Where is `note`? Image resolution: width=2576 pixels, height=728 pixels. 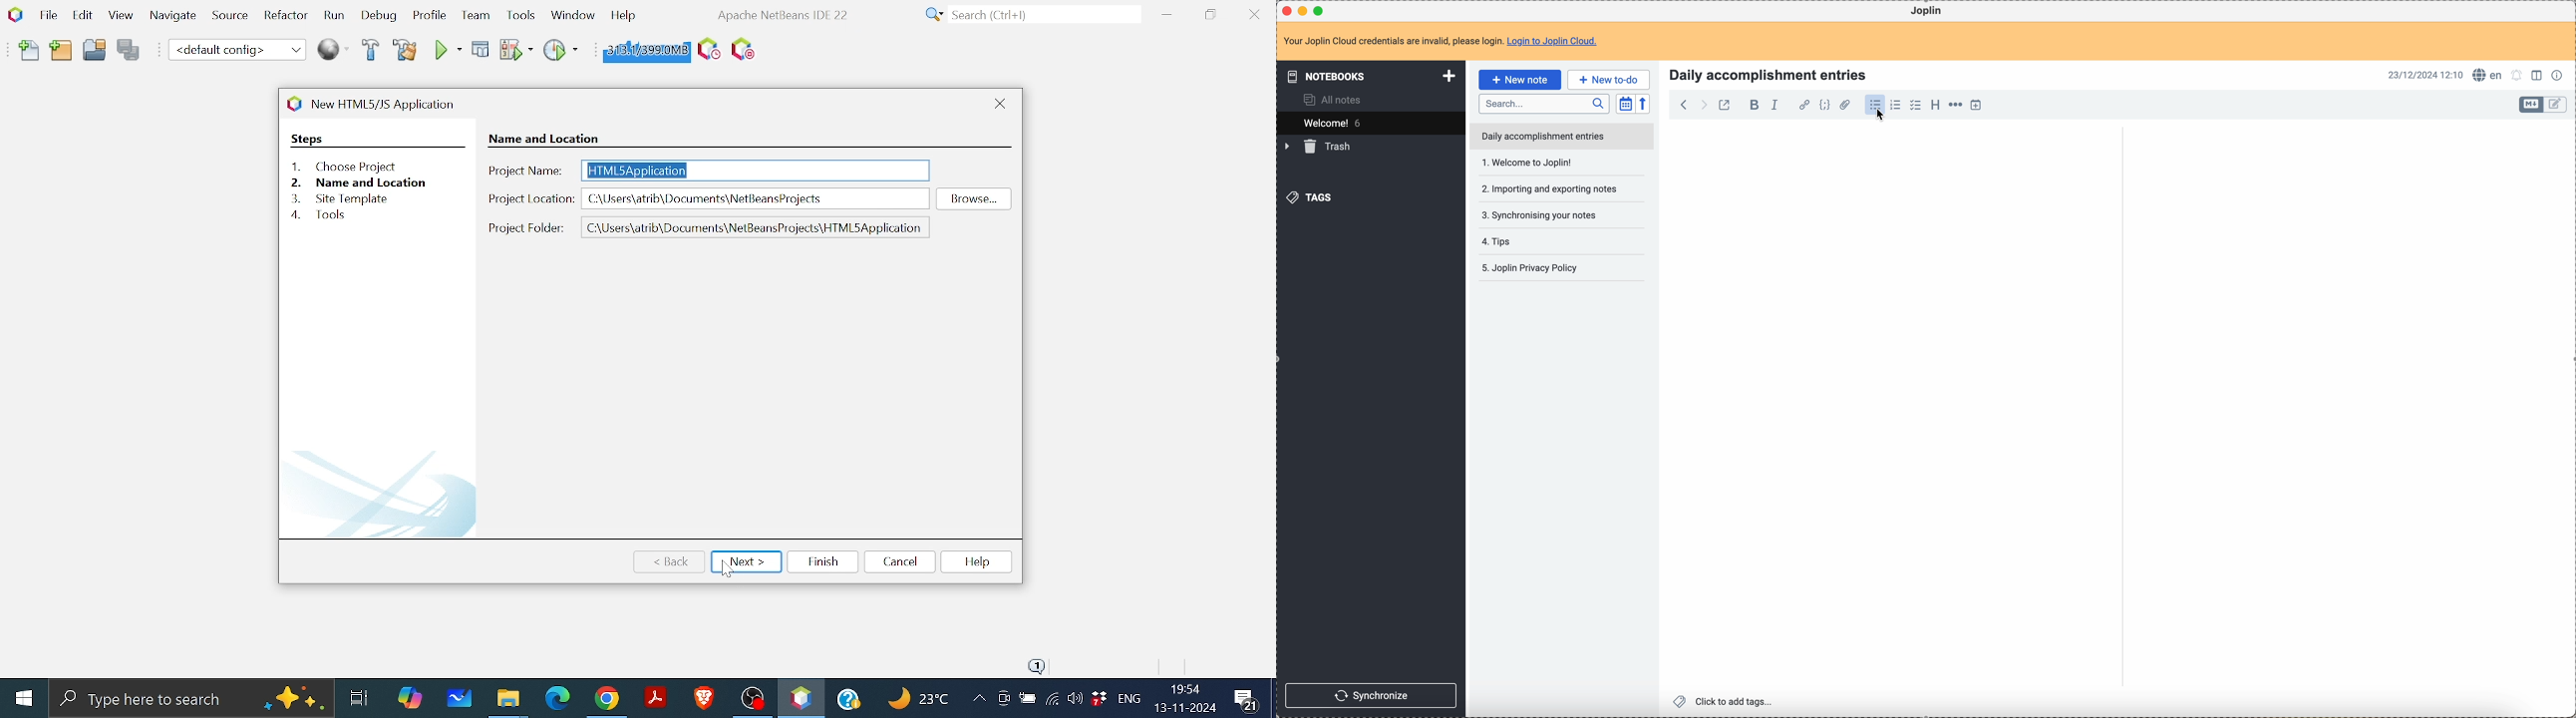
note is located at coordinates (1440, 41).